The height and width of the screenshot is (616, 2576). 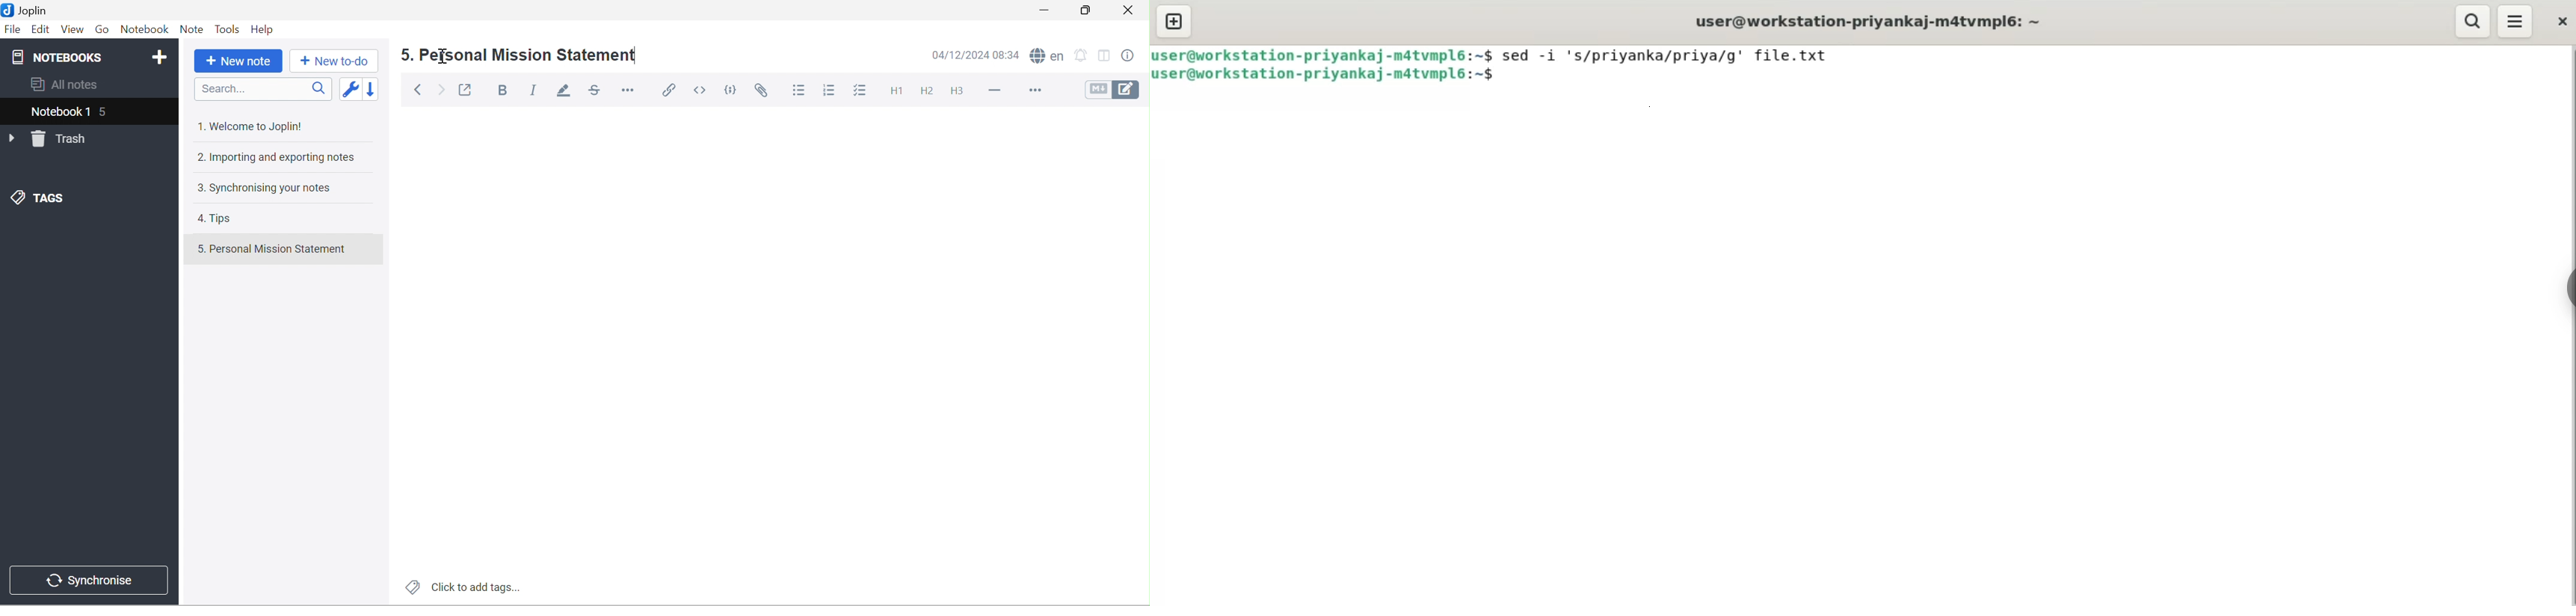 What do you see at coordinates (1082, 56) in the screenshot?
I see `Set alarm` at bounding box center [1082, 56].